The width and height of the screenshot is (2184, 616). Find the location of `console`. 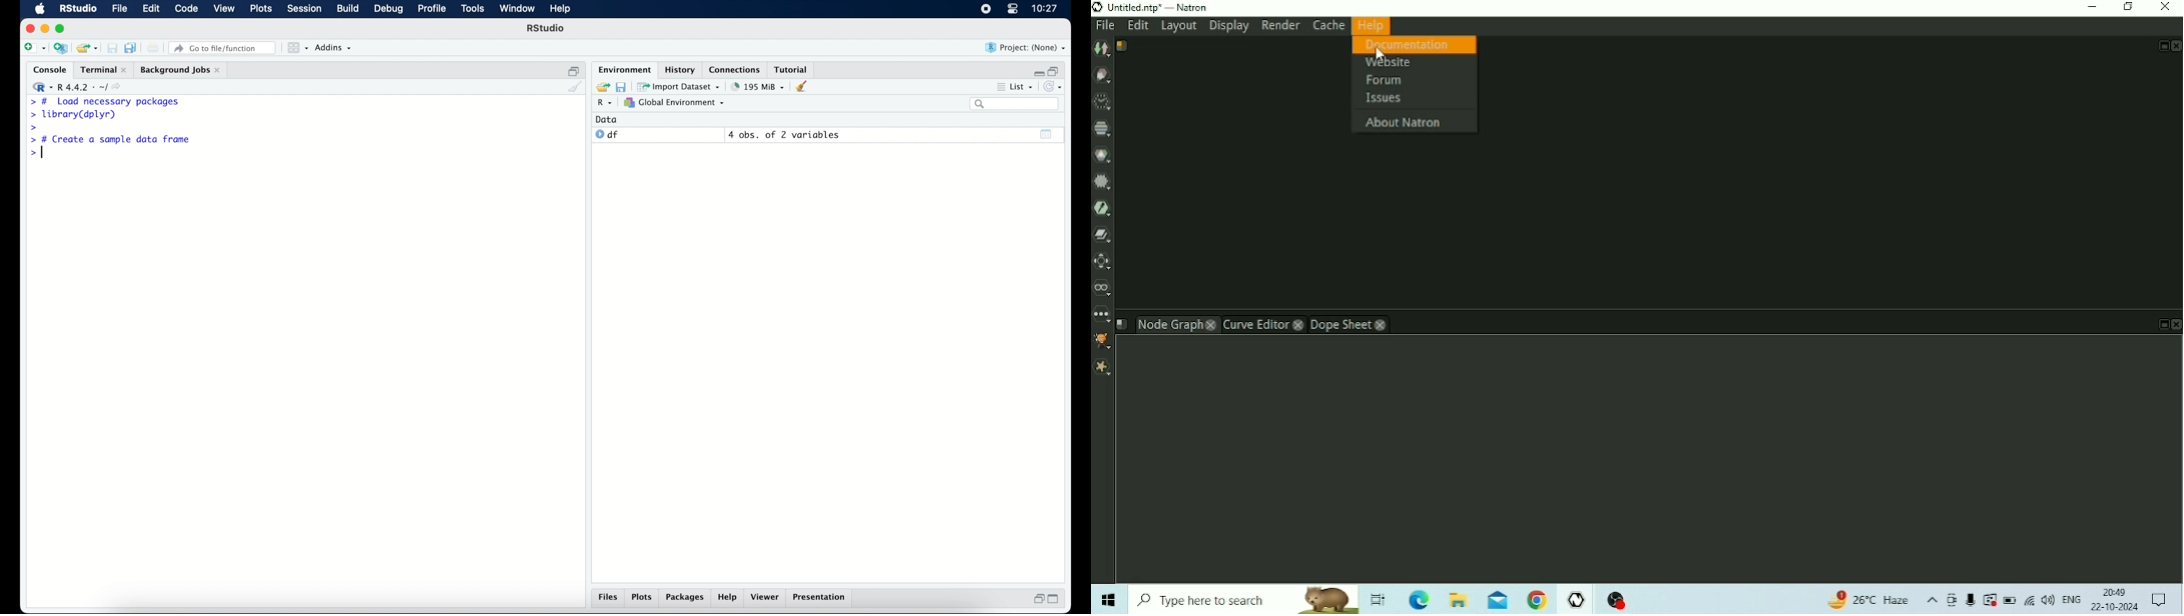

console is located at coordinates (47, 70).